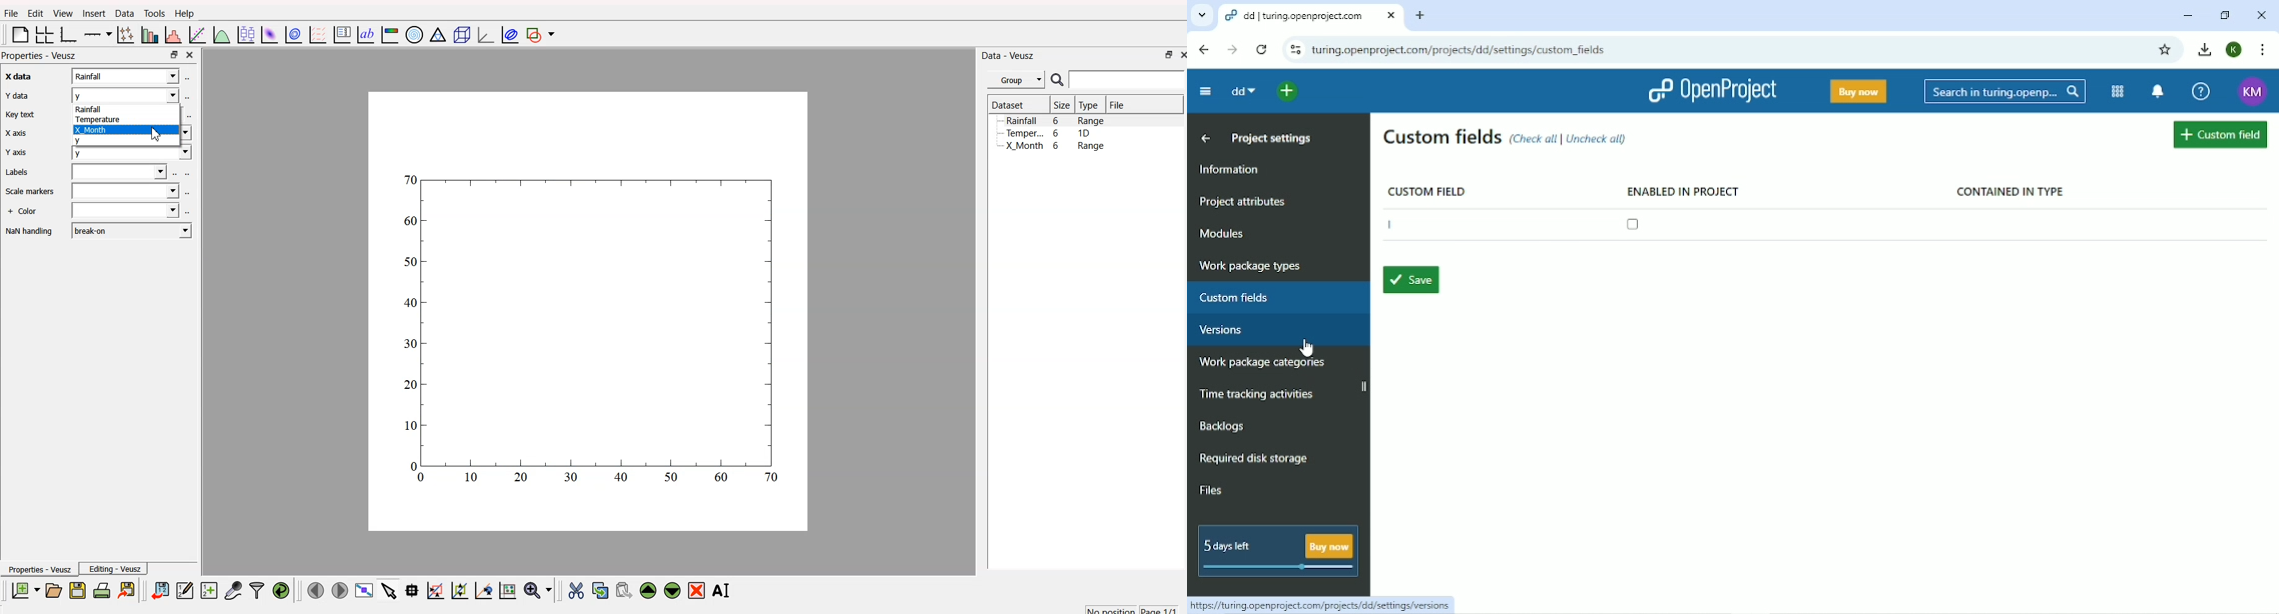 This screenshot has width=2296, height=616. Describe the element at coordinates (69, 34) in the screenshot. I see `base graph` at that location.